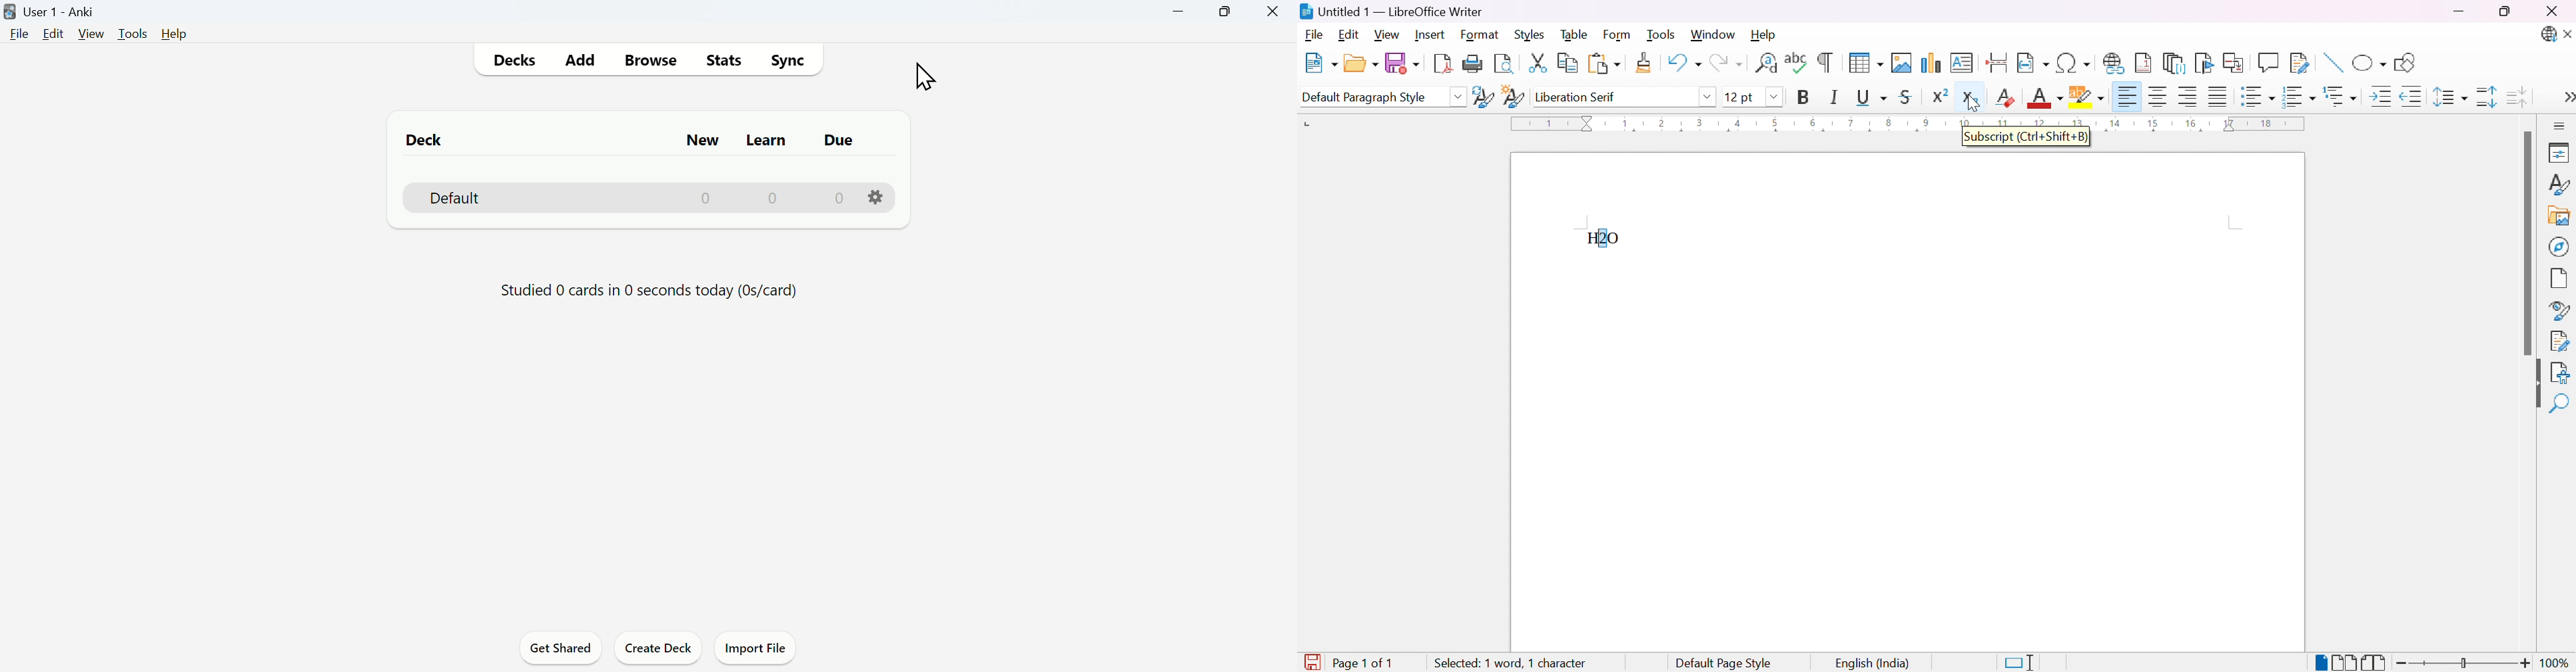  What do you see at coordinates (2448, 97) in the screenshot?
I see `Set line spacing` at bounding box center [2448, 97].